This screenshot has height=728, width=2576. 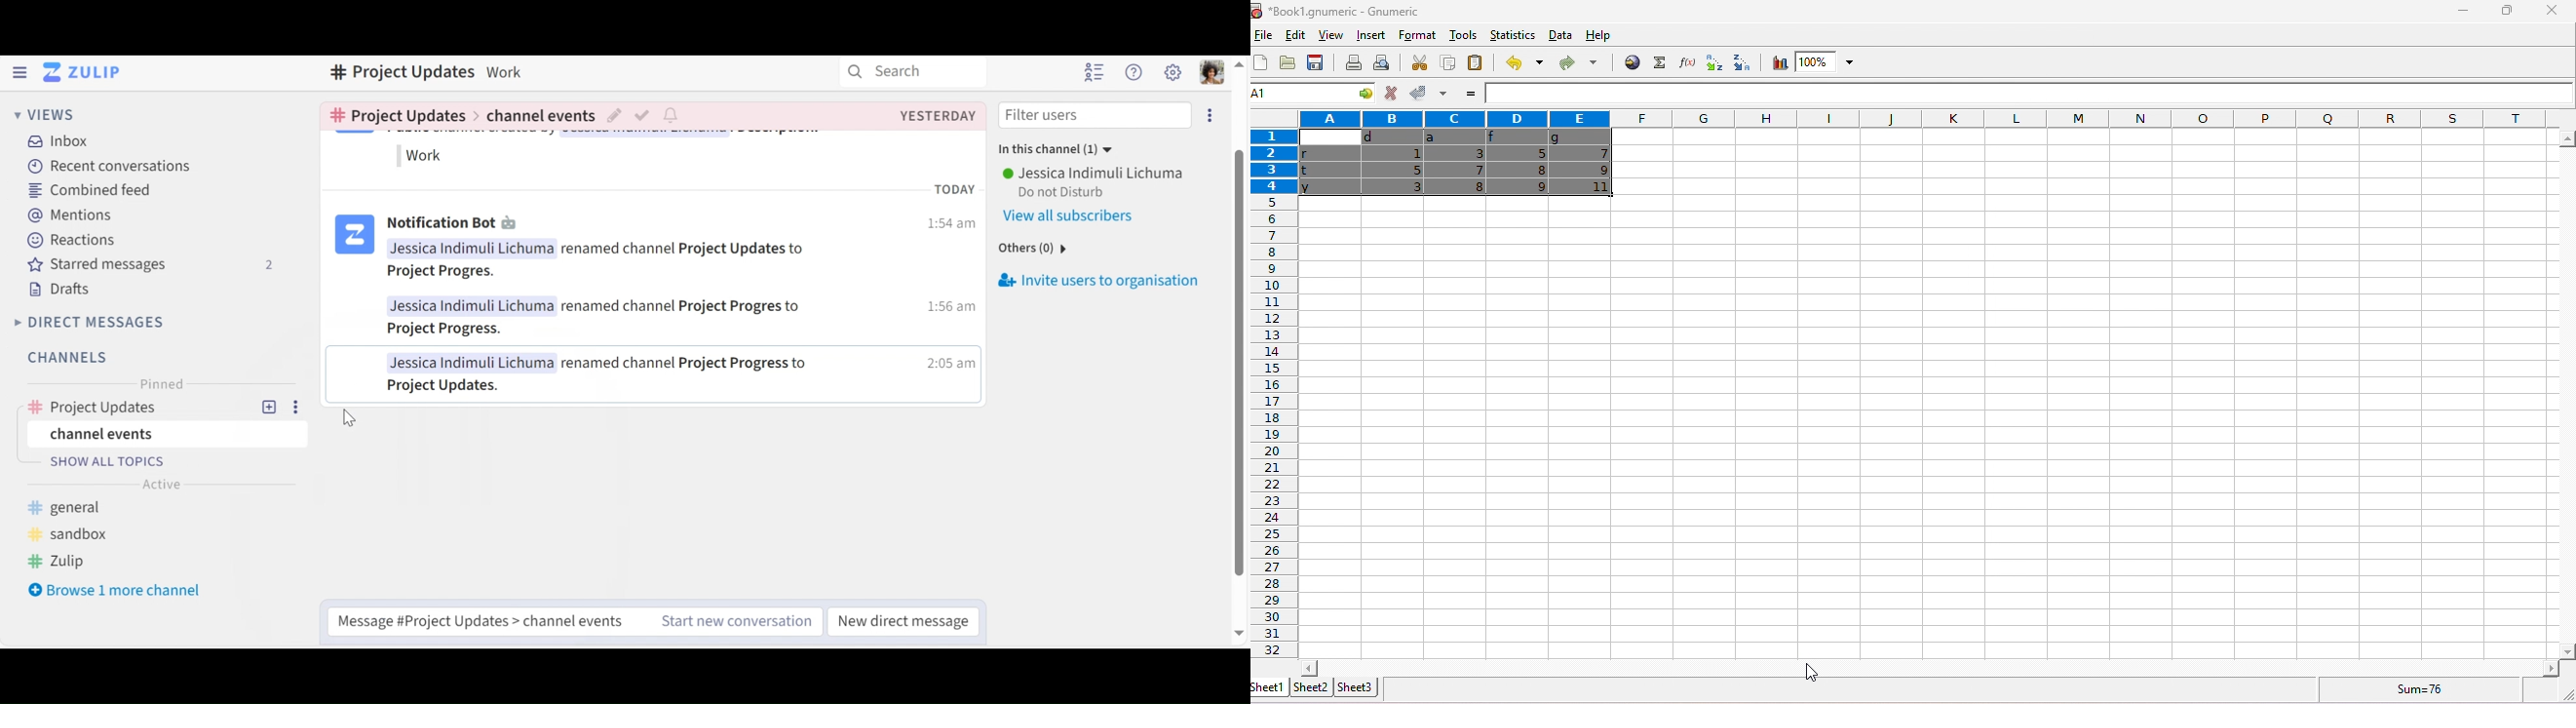 What do you see at coordinates (394, 115) in the screenshot?
I see `Go to channel` at bounding box center [394, 115].